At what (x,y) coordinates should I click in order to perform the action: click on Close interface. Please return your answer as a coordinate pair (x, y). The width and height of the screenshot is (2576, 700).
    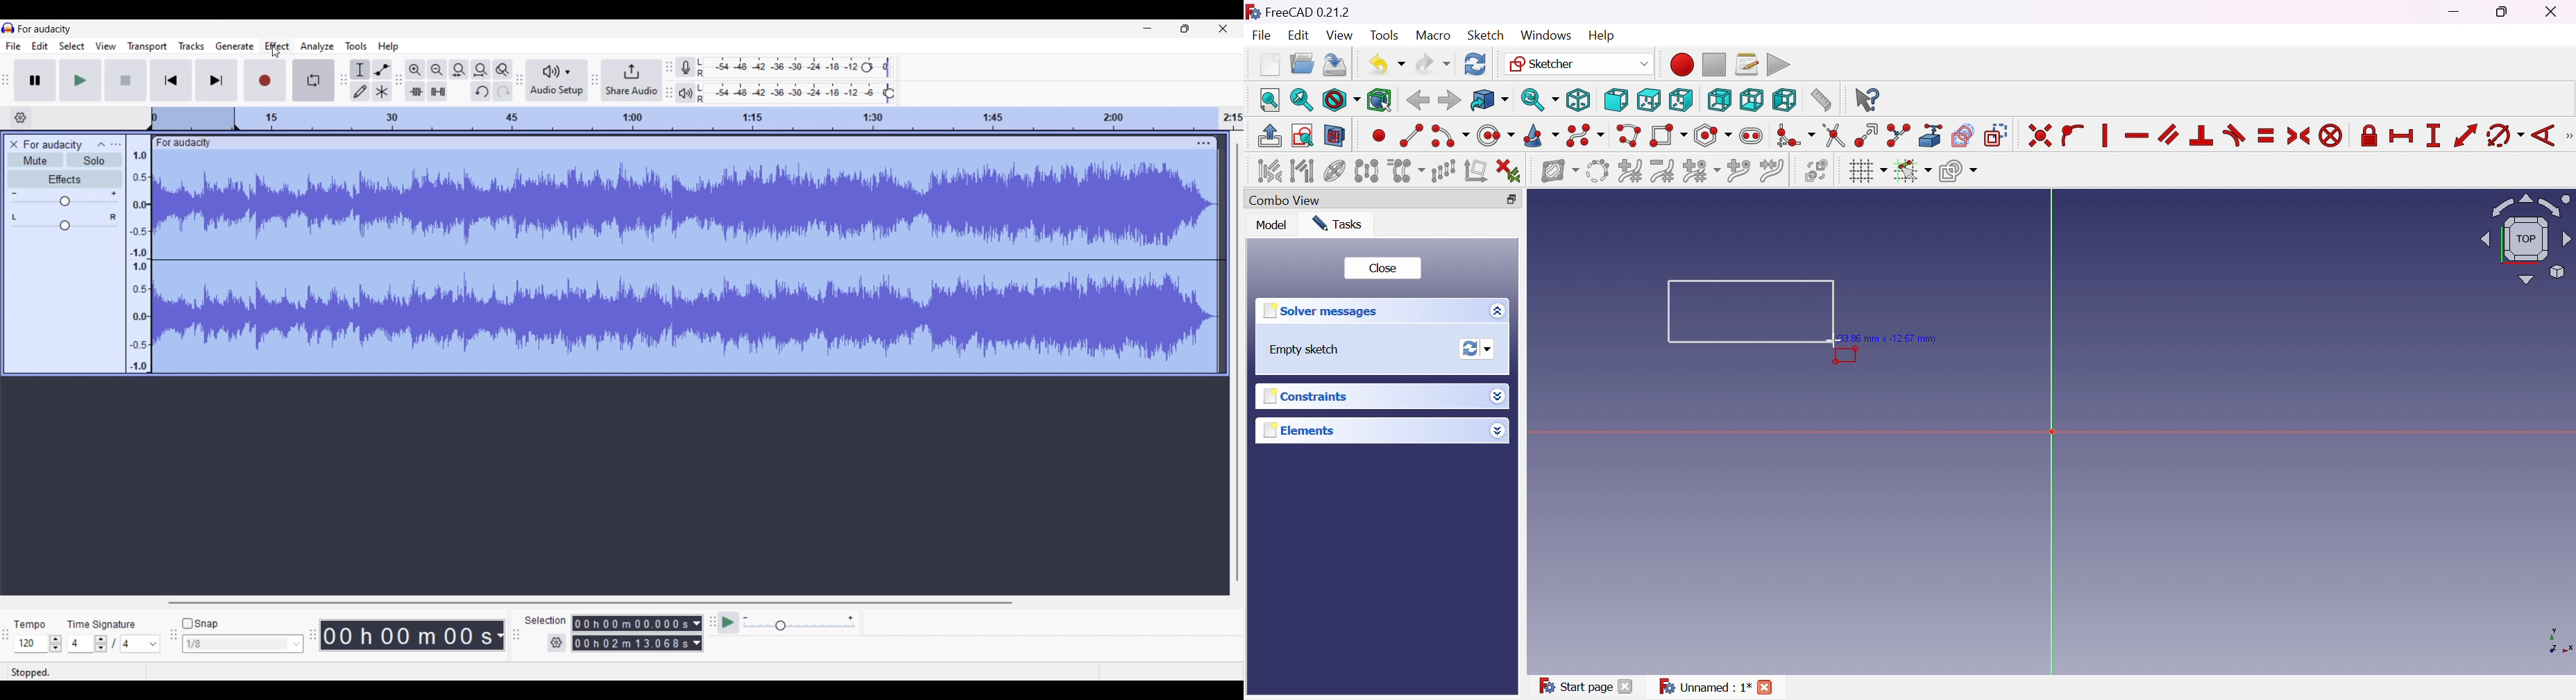
    Looking at the image, I should click on (1223, 29).